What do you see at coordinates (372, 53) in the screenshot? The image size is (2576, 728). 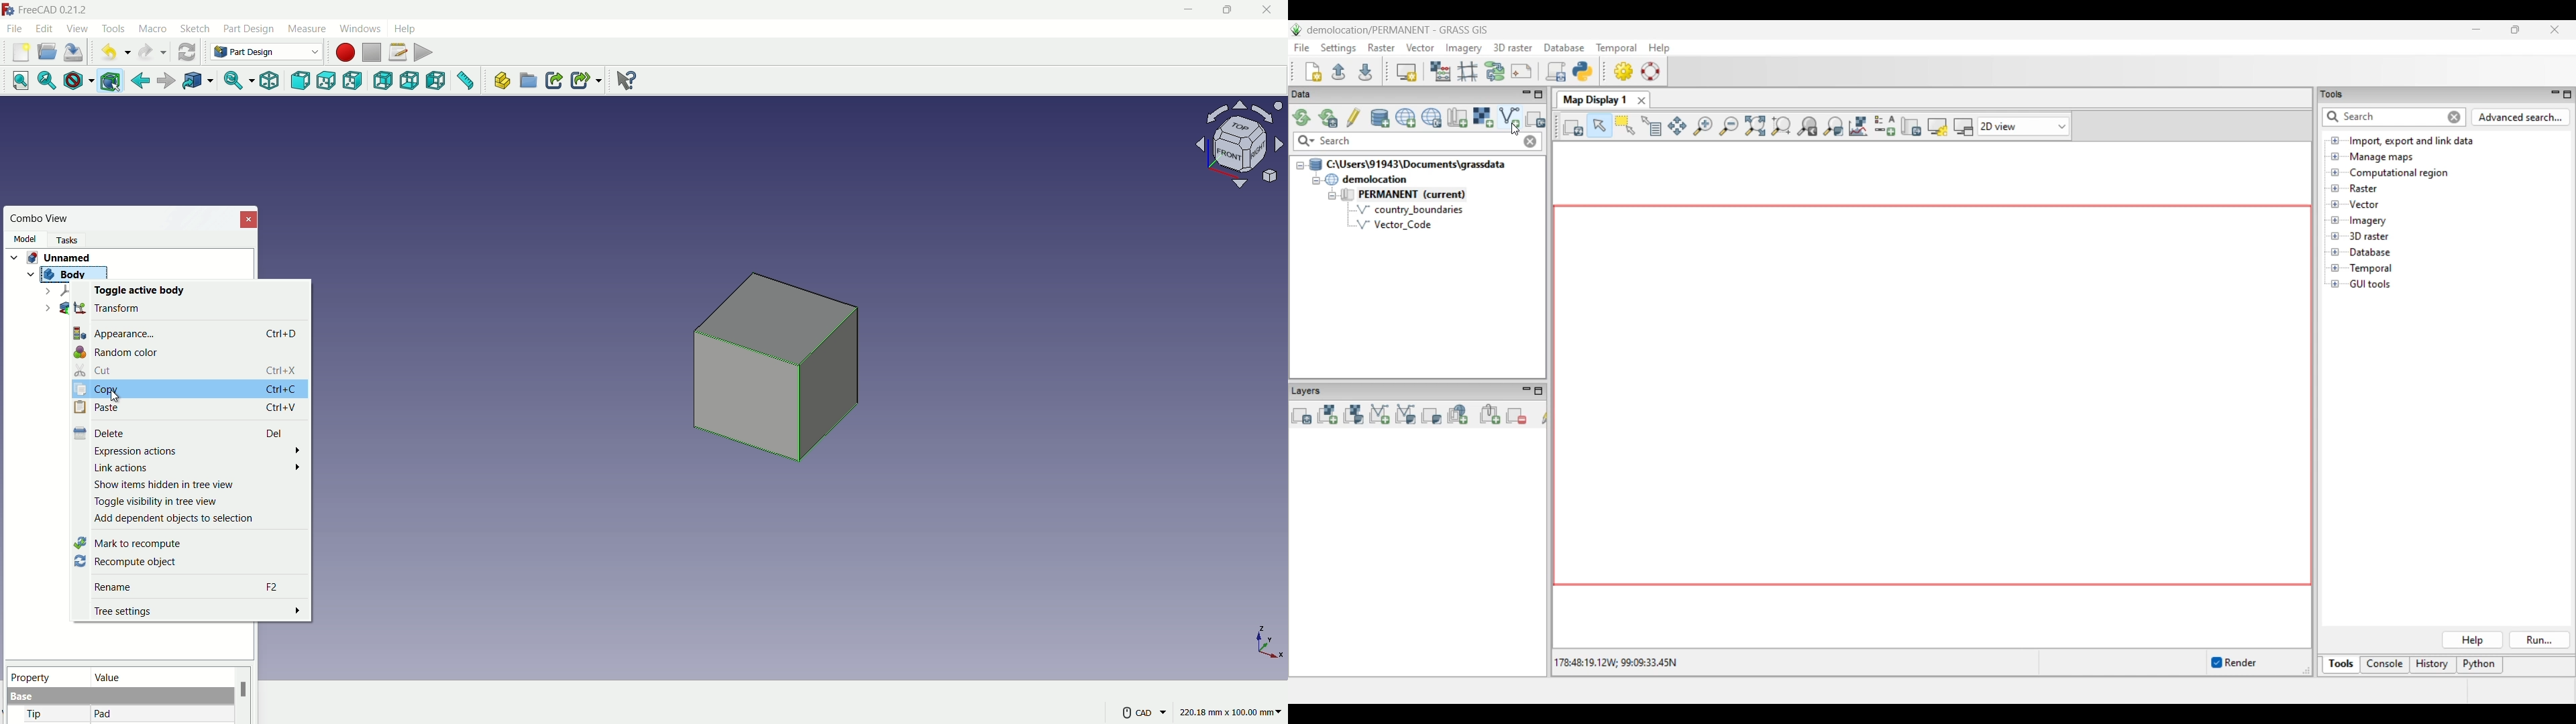 I see `stop macros` at bounding box center [372, 53].